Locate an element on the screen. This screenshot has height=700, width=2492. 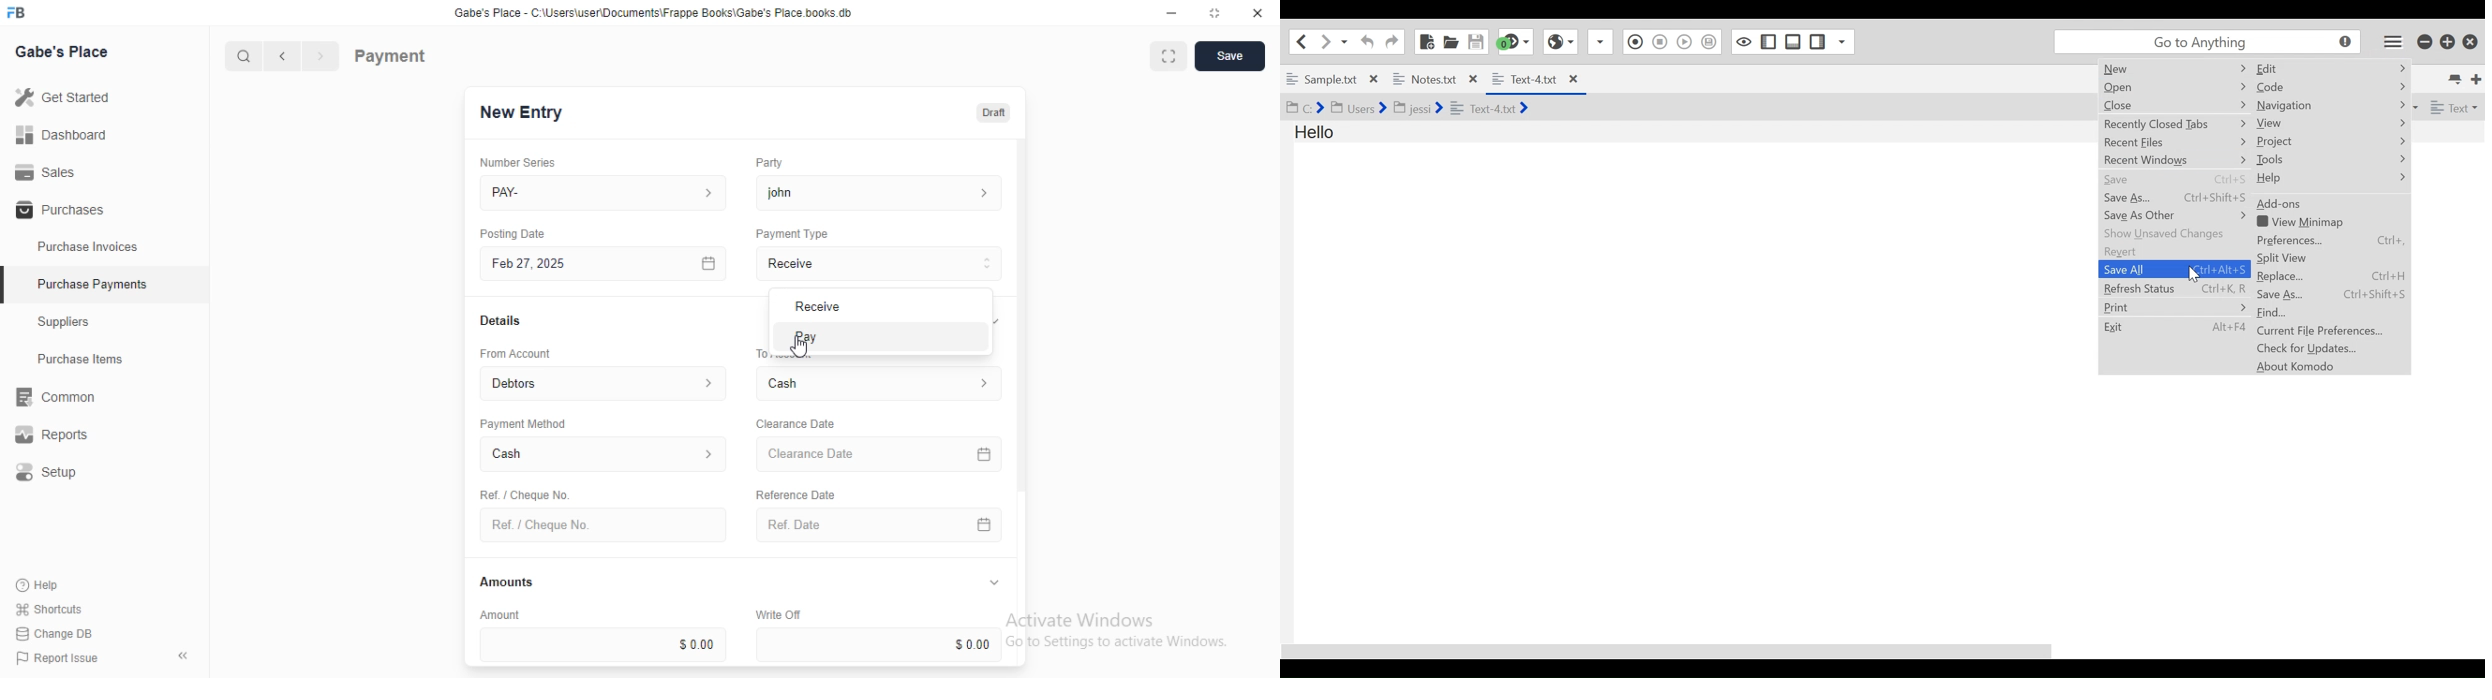
Receive is located at coordinates (875, 306).